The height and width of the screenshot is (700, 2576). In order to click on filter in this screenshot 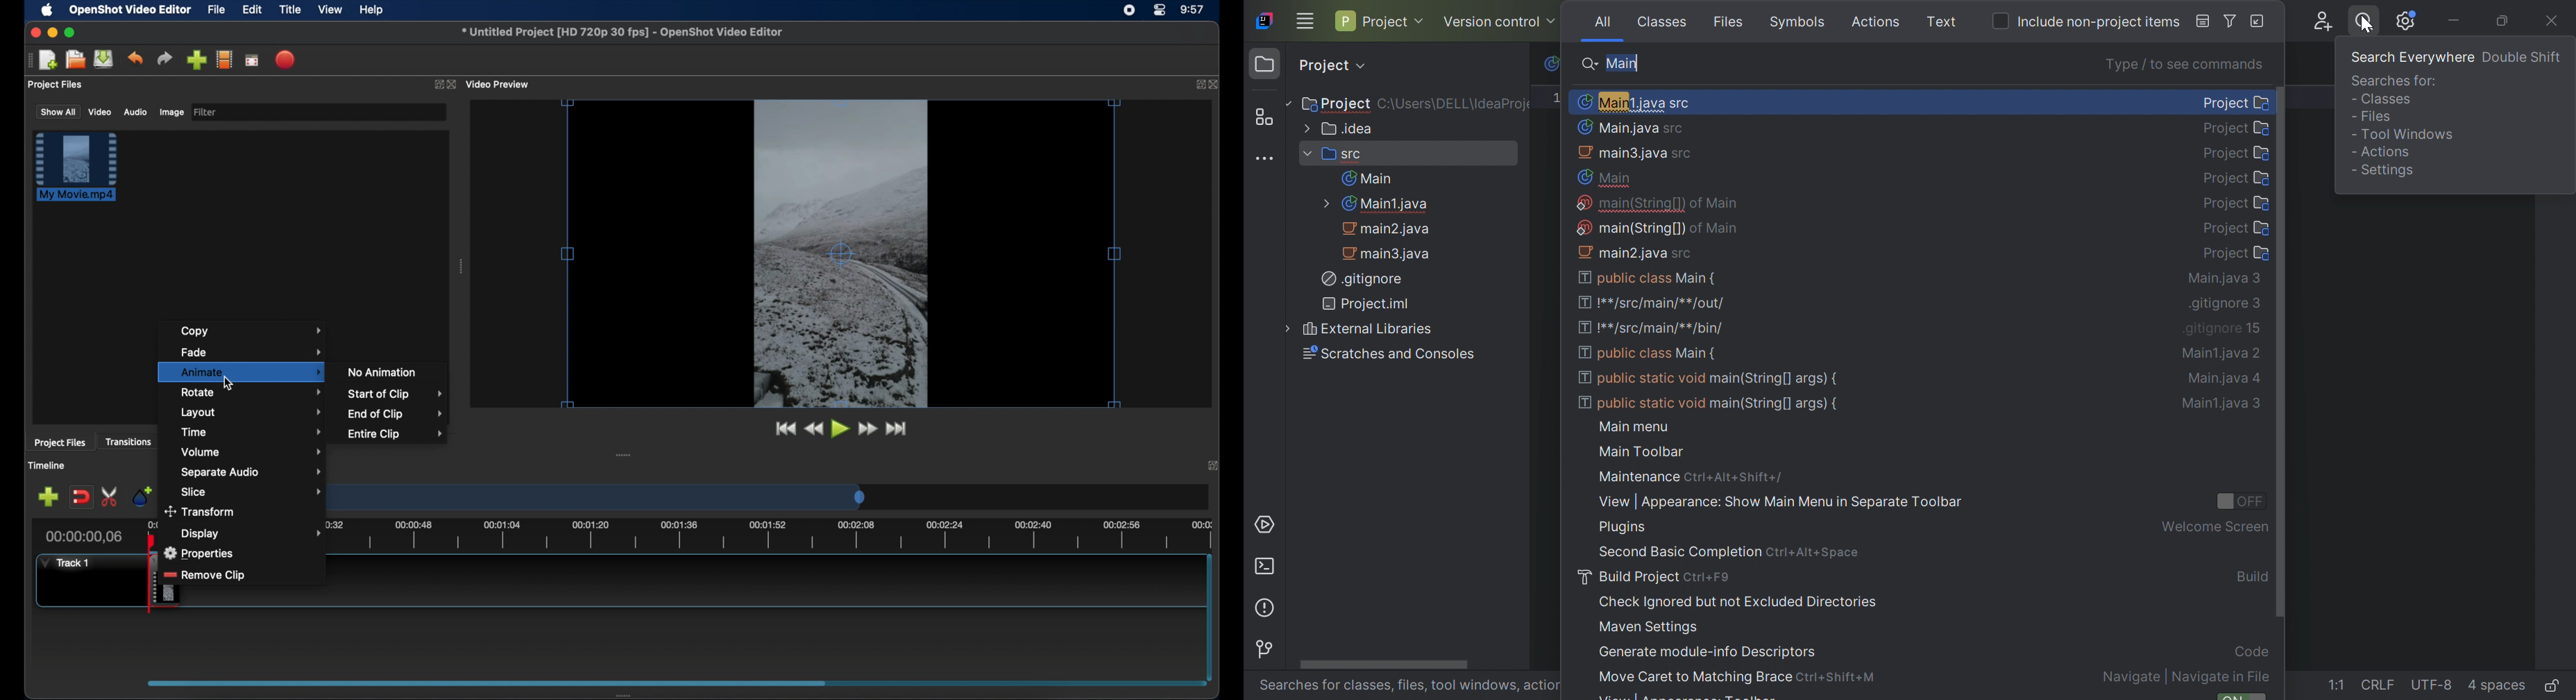, I will do `click(206, 112)`.